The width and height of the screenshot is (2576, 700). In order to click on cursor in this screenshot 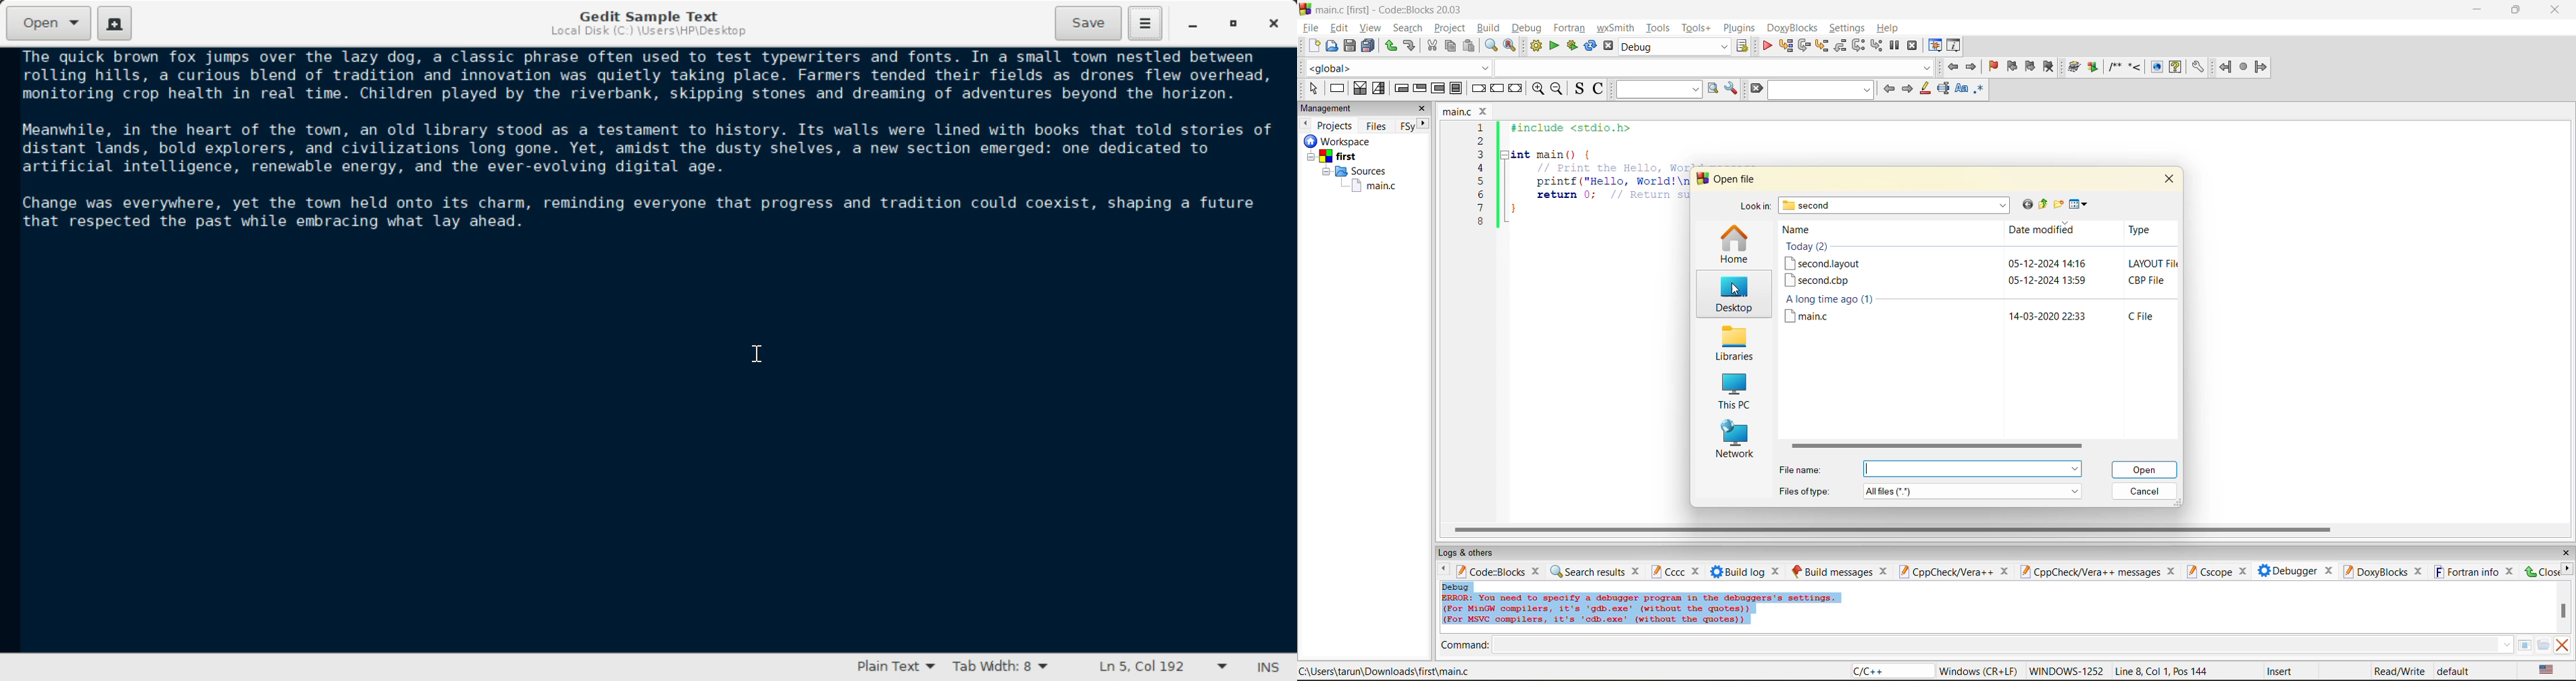, I will do `click(1734, 288)`.